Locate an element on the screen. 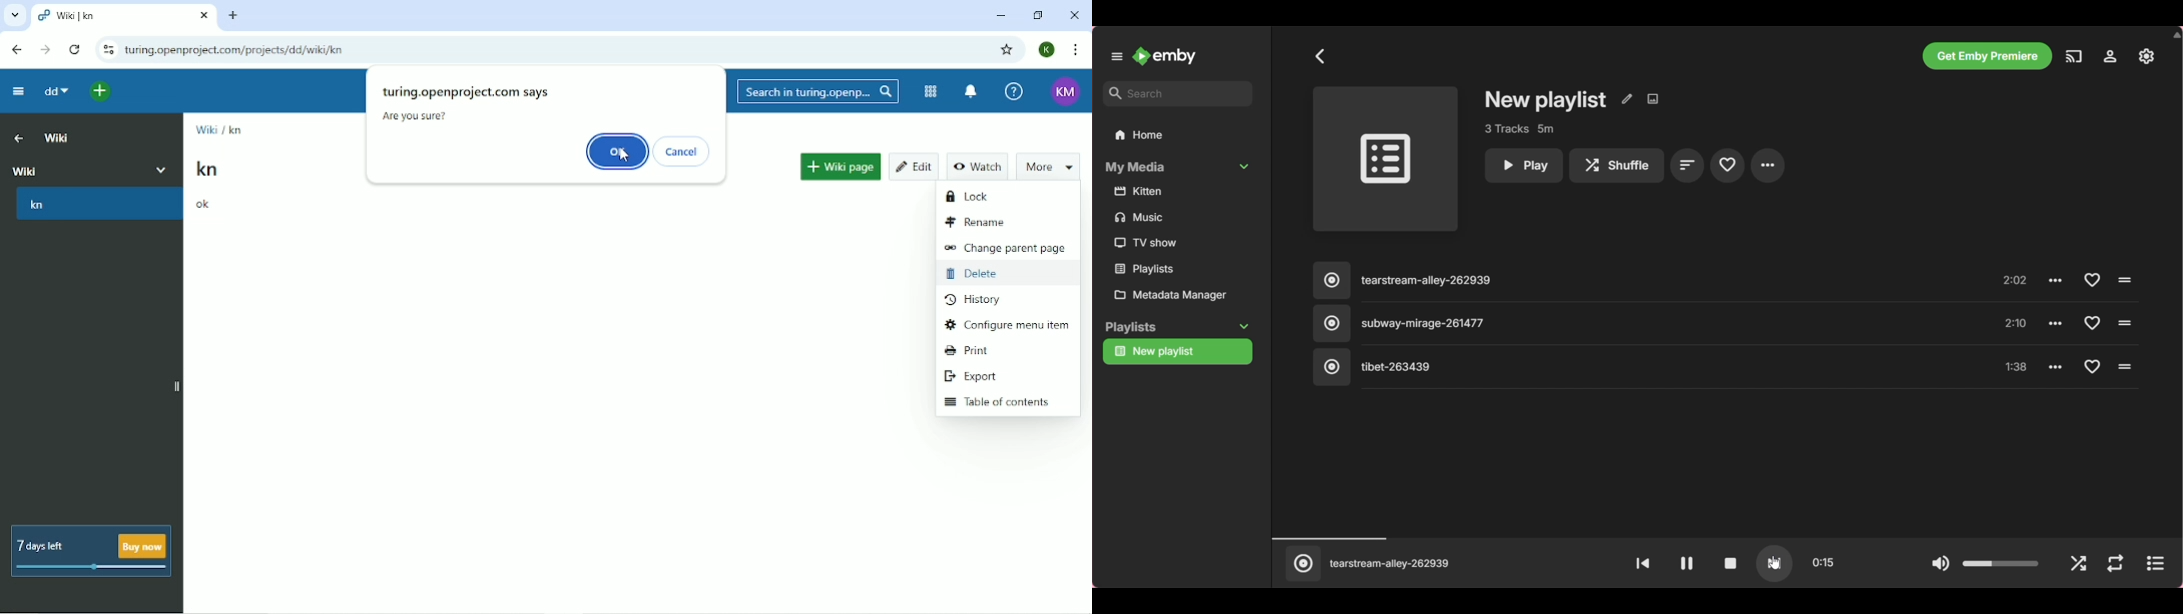  Lock is located at coordinates (972, 196).